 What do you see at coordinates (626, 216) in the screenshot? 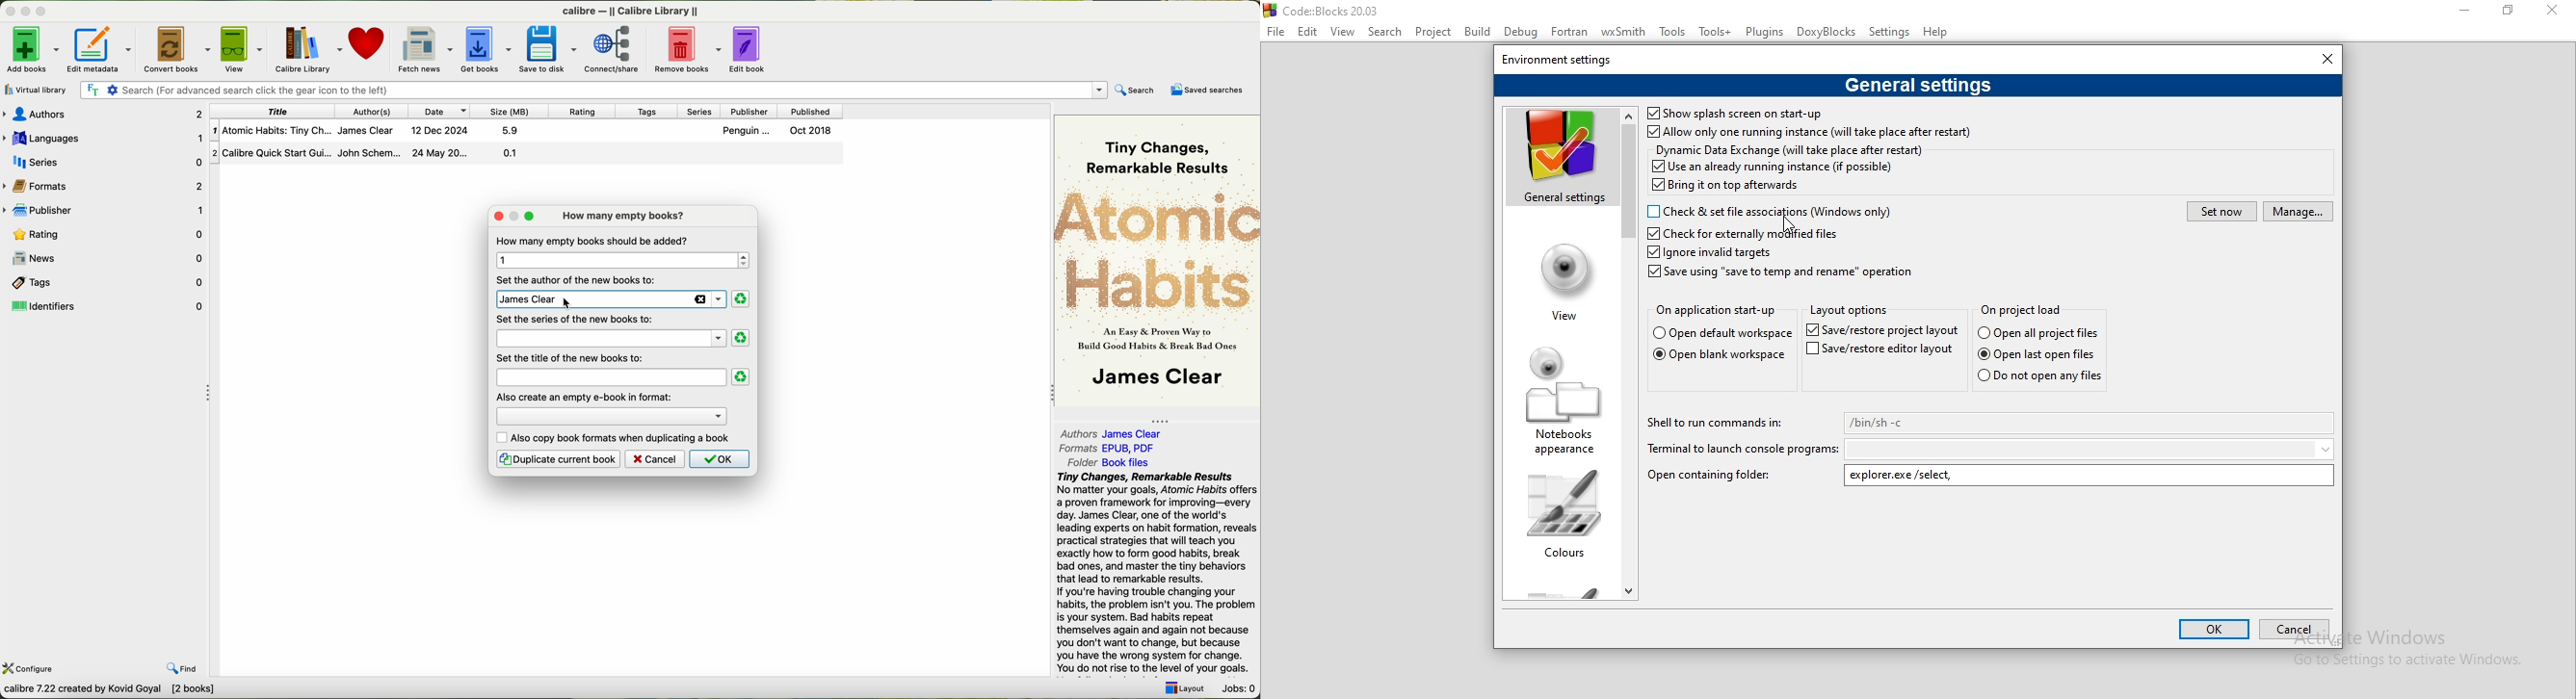
I see `how many empty books?` at bounding box center [626, 216].